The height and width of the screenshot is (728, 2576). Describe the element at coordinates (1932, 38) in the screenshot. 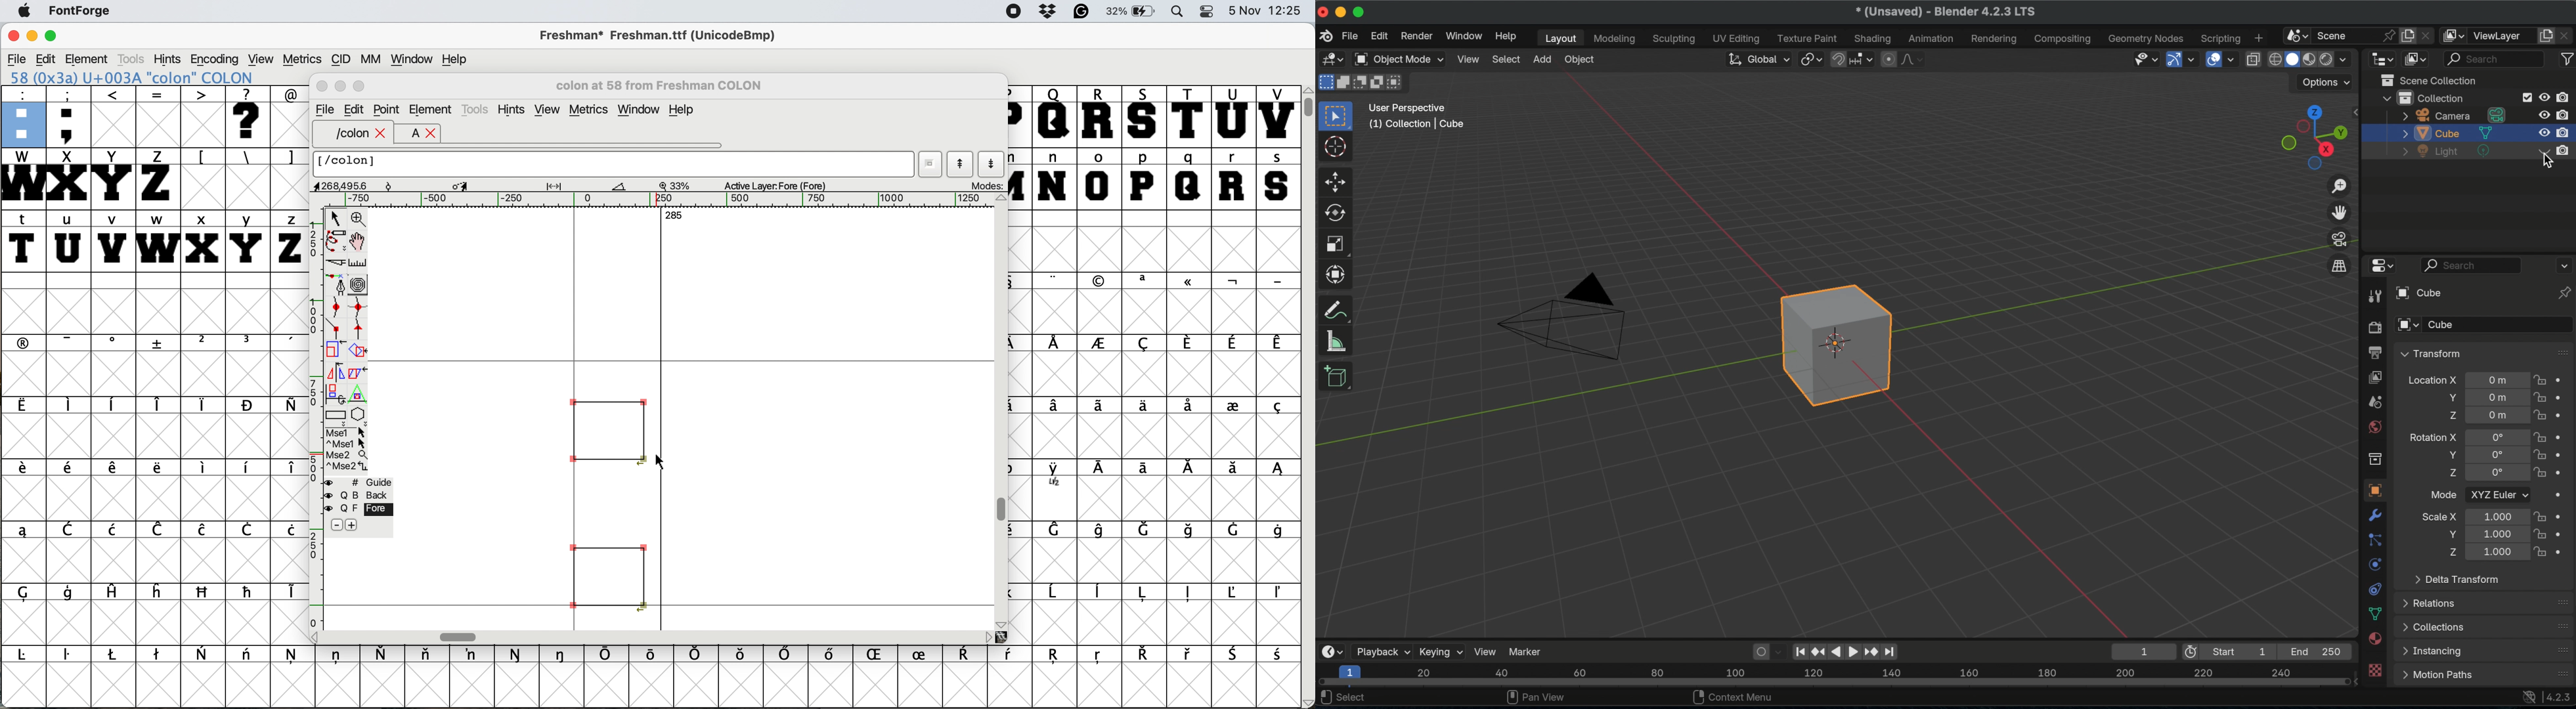

I see `animation` at that location.